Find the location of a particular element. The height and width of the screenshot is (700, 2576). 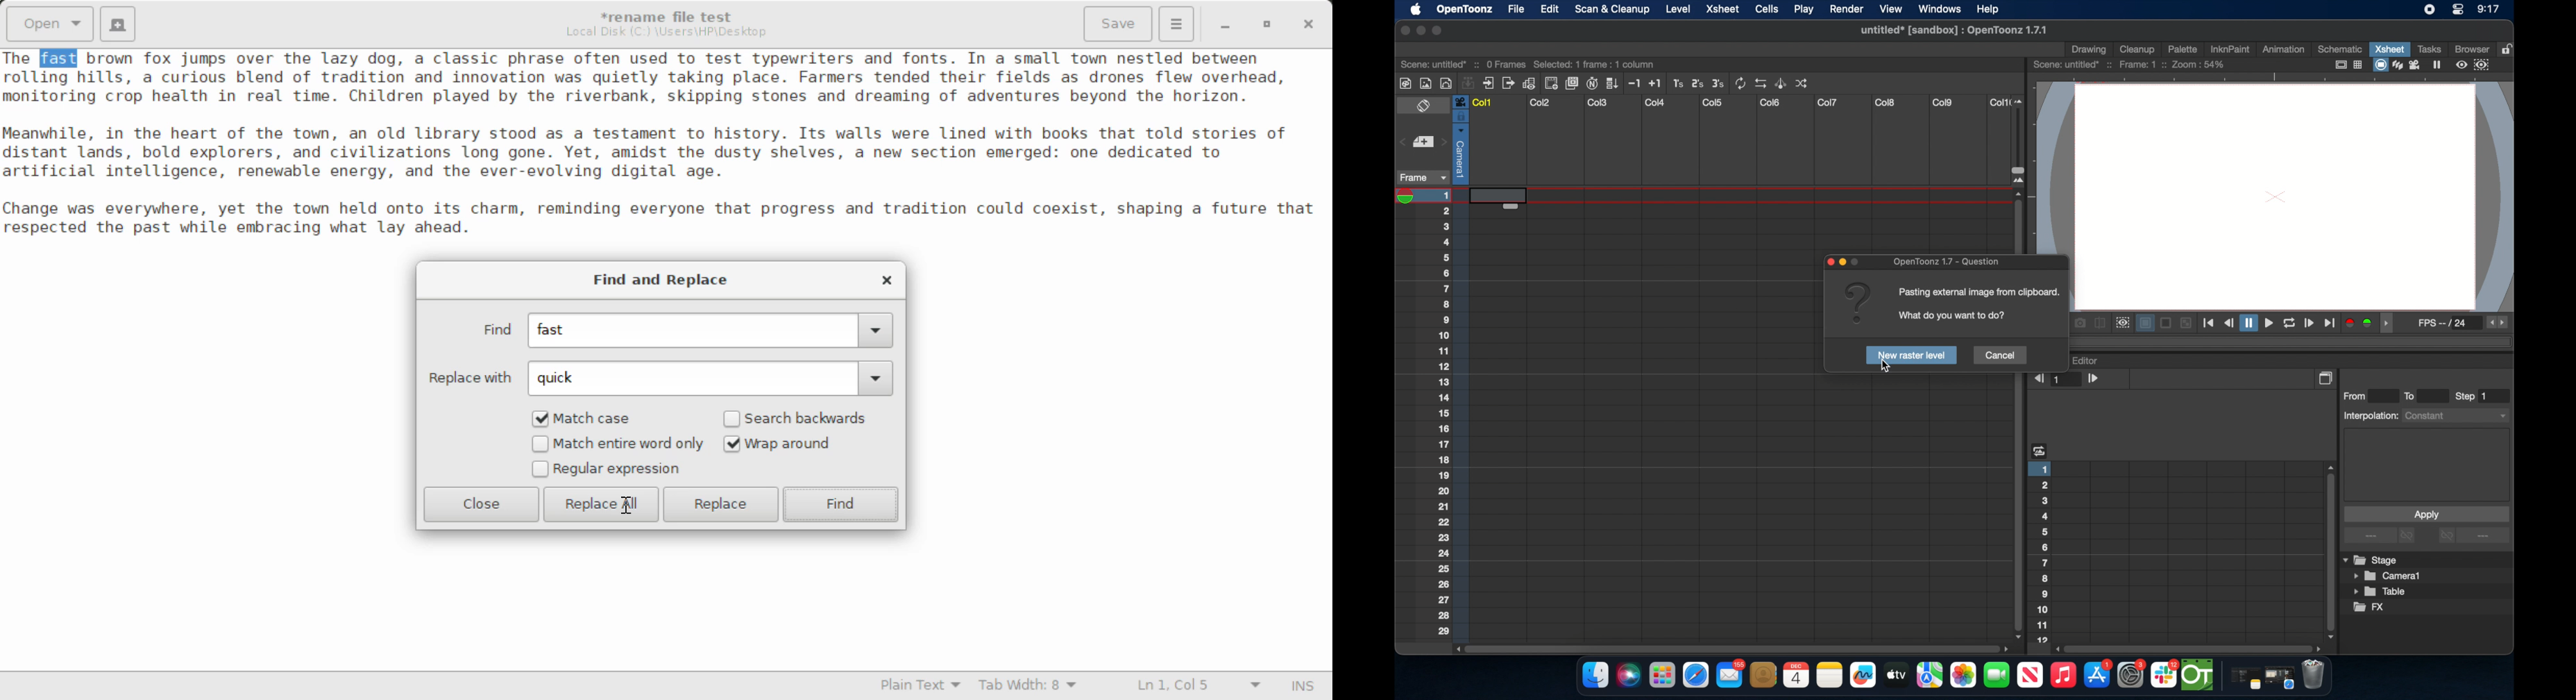

Match Case is located at coordinates (591, 418).